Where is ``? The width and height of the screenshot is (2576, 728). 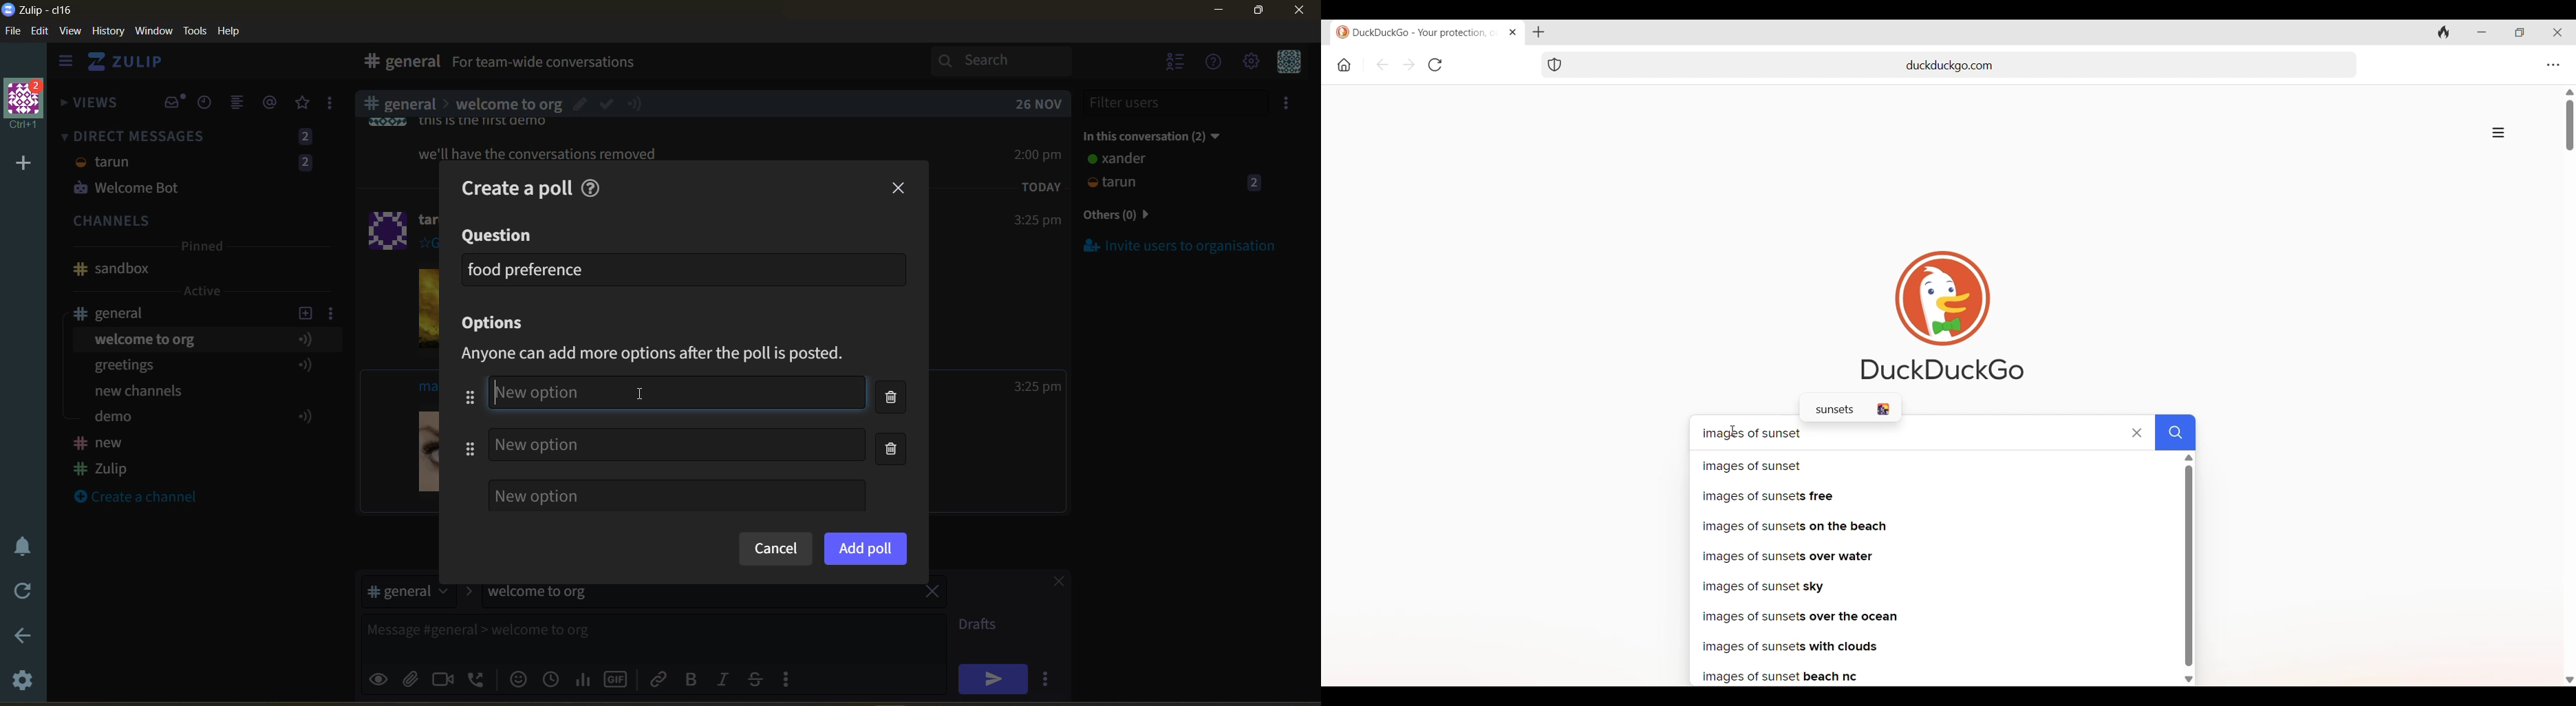
 is located at coordinates (540, 390).